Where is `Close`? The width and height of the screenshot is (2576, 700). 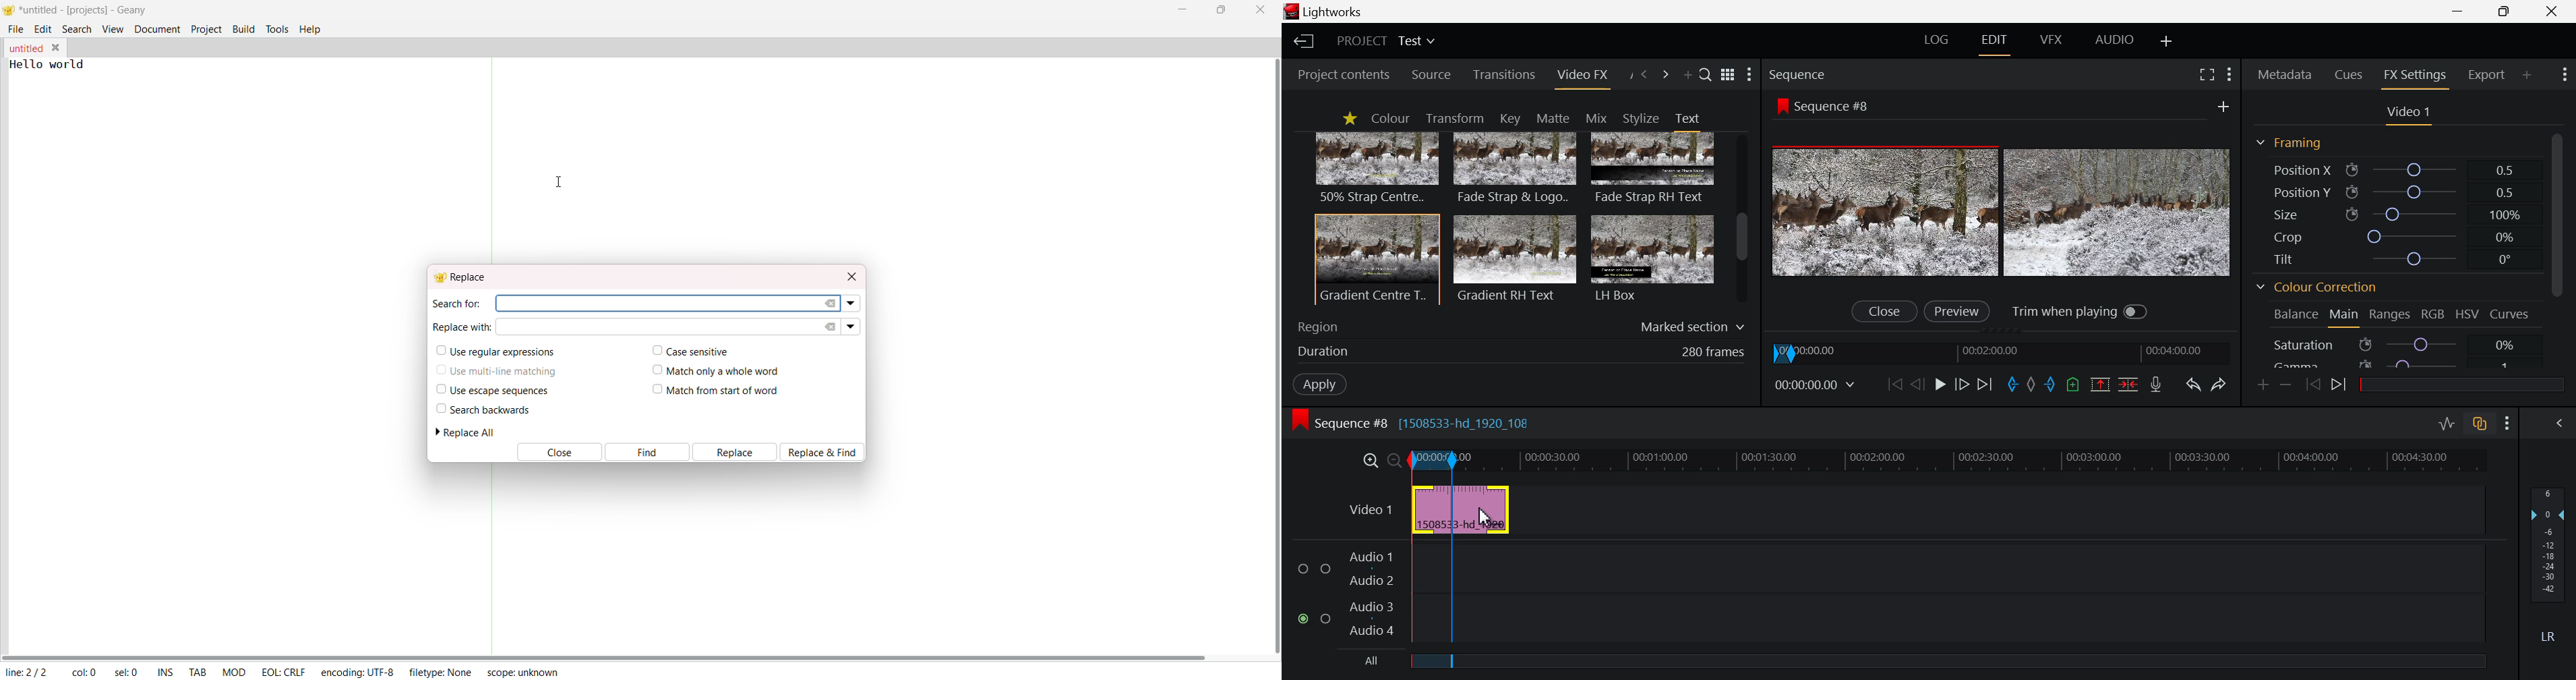 Close is located at coordinates (1882, 312).